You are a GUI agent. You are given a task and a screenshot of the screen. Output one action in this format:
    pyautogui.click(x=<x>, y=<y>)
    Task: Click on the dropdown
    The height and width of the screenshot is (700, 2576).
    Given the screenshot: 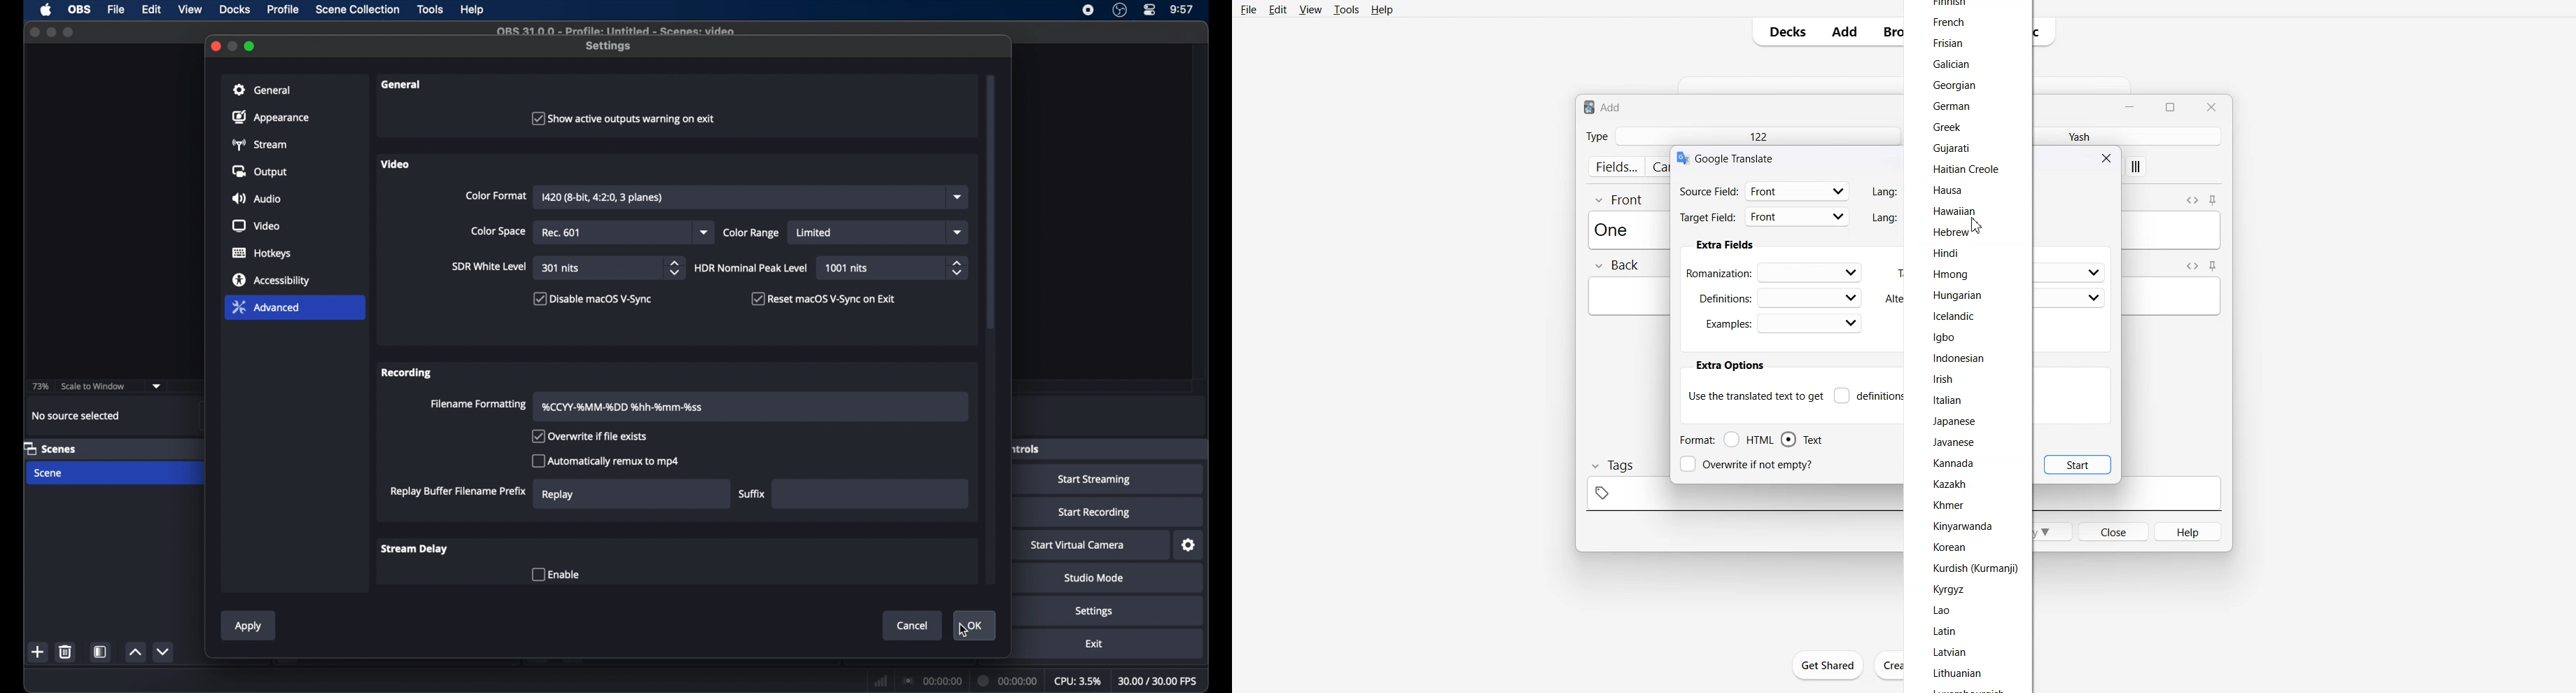 What is the action you would take?
    pyautogui.click(x=157, y=386)
    